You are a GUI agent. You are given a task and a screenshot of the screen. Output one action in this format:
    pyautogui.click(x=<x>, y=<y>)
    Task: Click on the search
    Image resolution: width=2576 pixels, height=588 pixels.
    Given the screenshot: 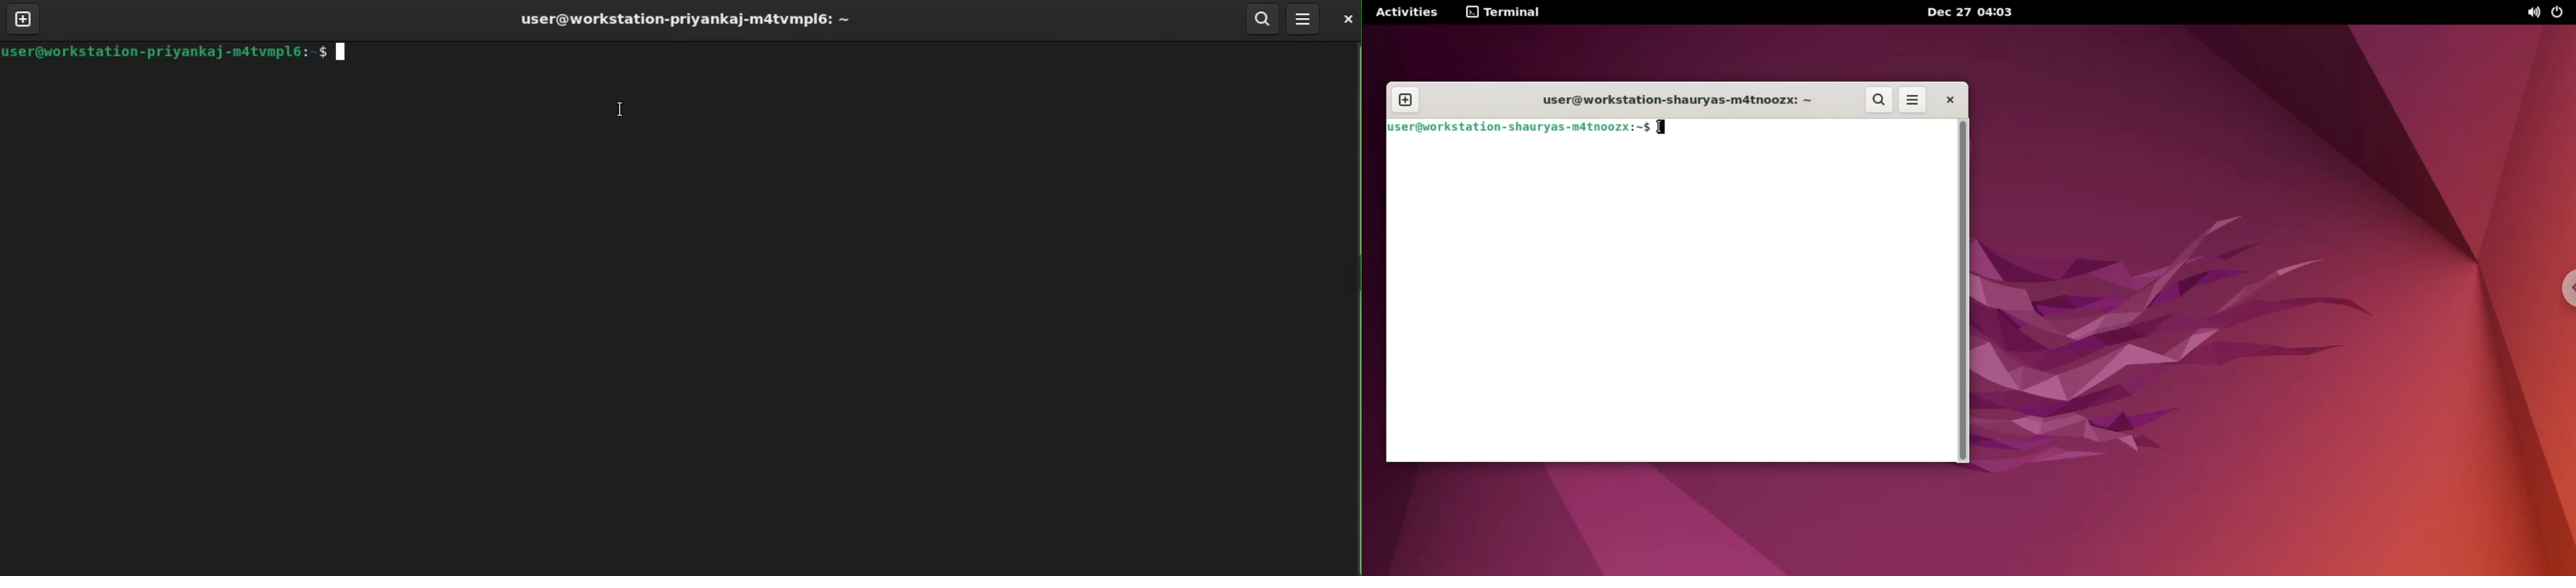 What is the action you would take?
    pyautogui.click(x=1263, y=18)
    